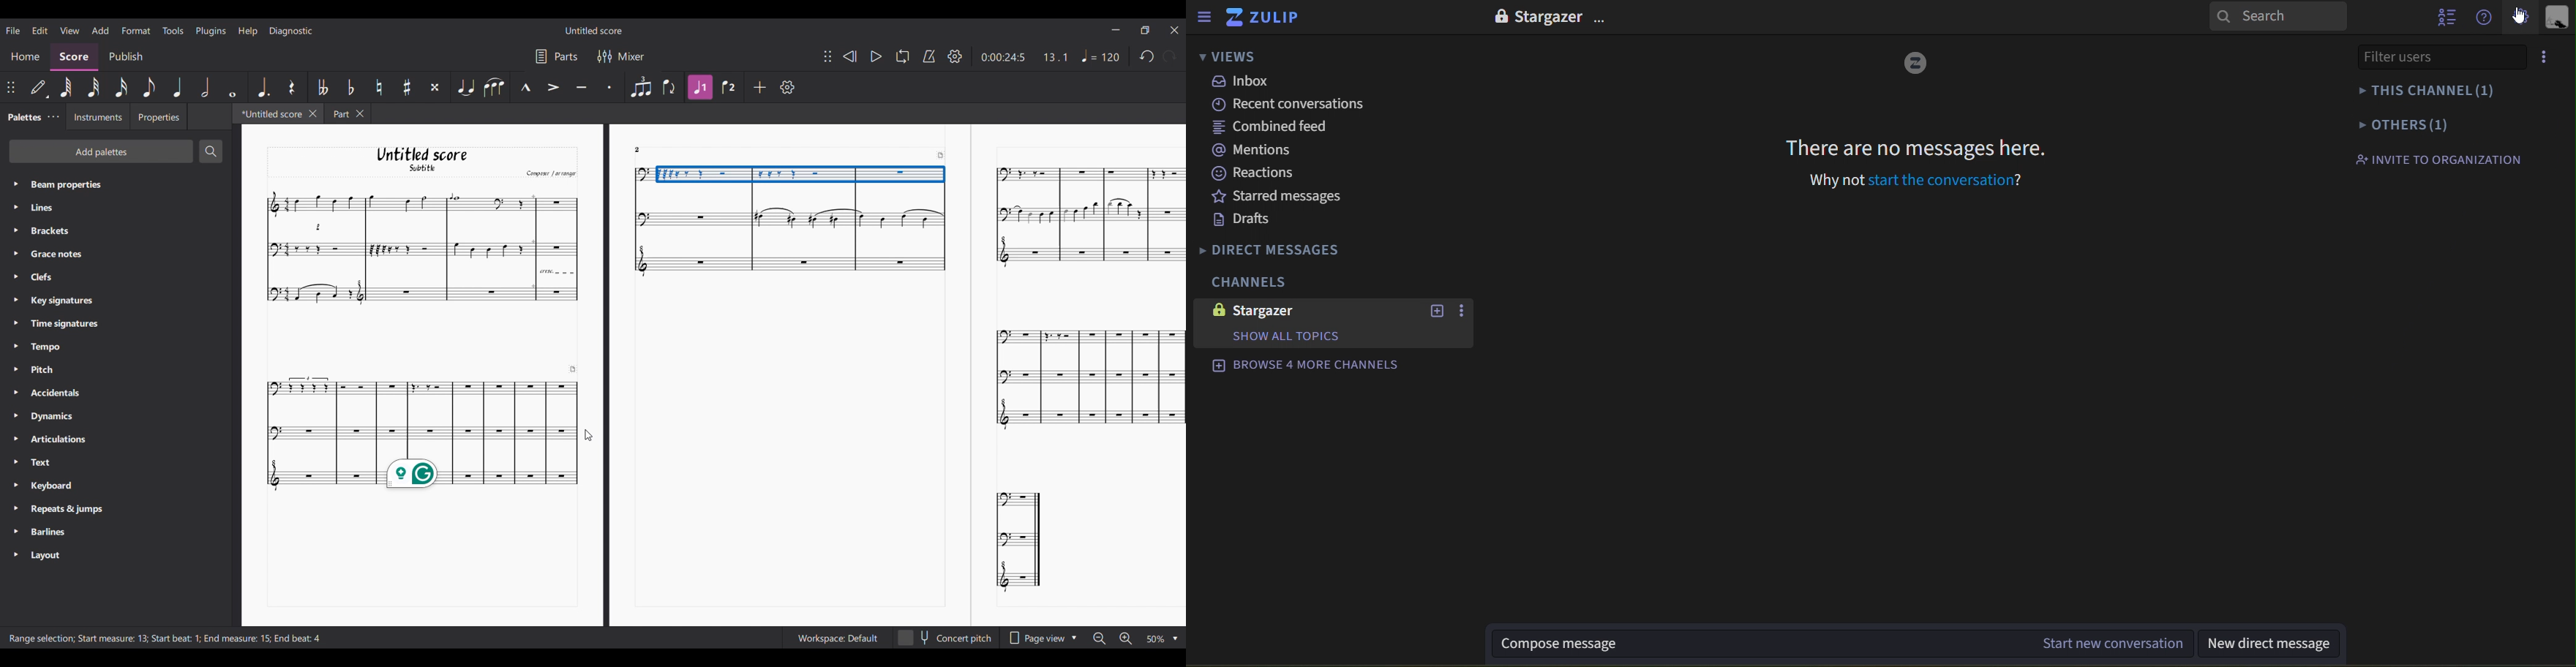 The height and width of the screenshot is (672, 2576). Describe the element at coordinates (955, 56) in the screenshot. I see `Settings` at that location.